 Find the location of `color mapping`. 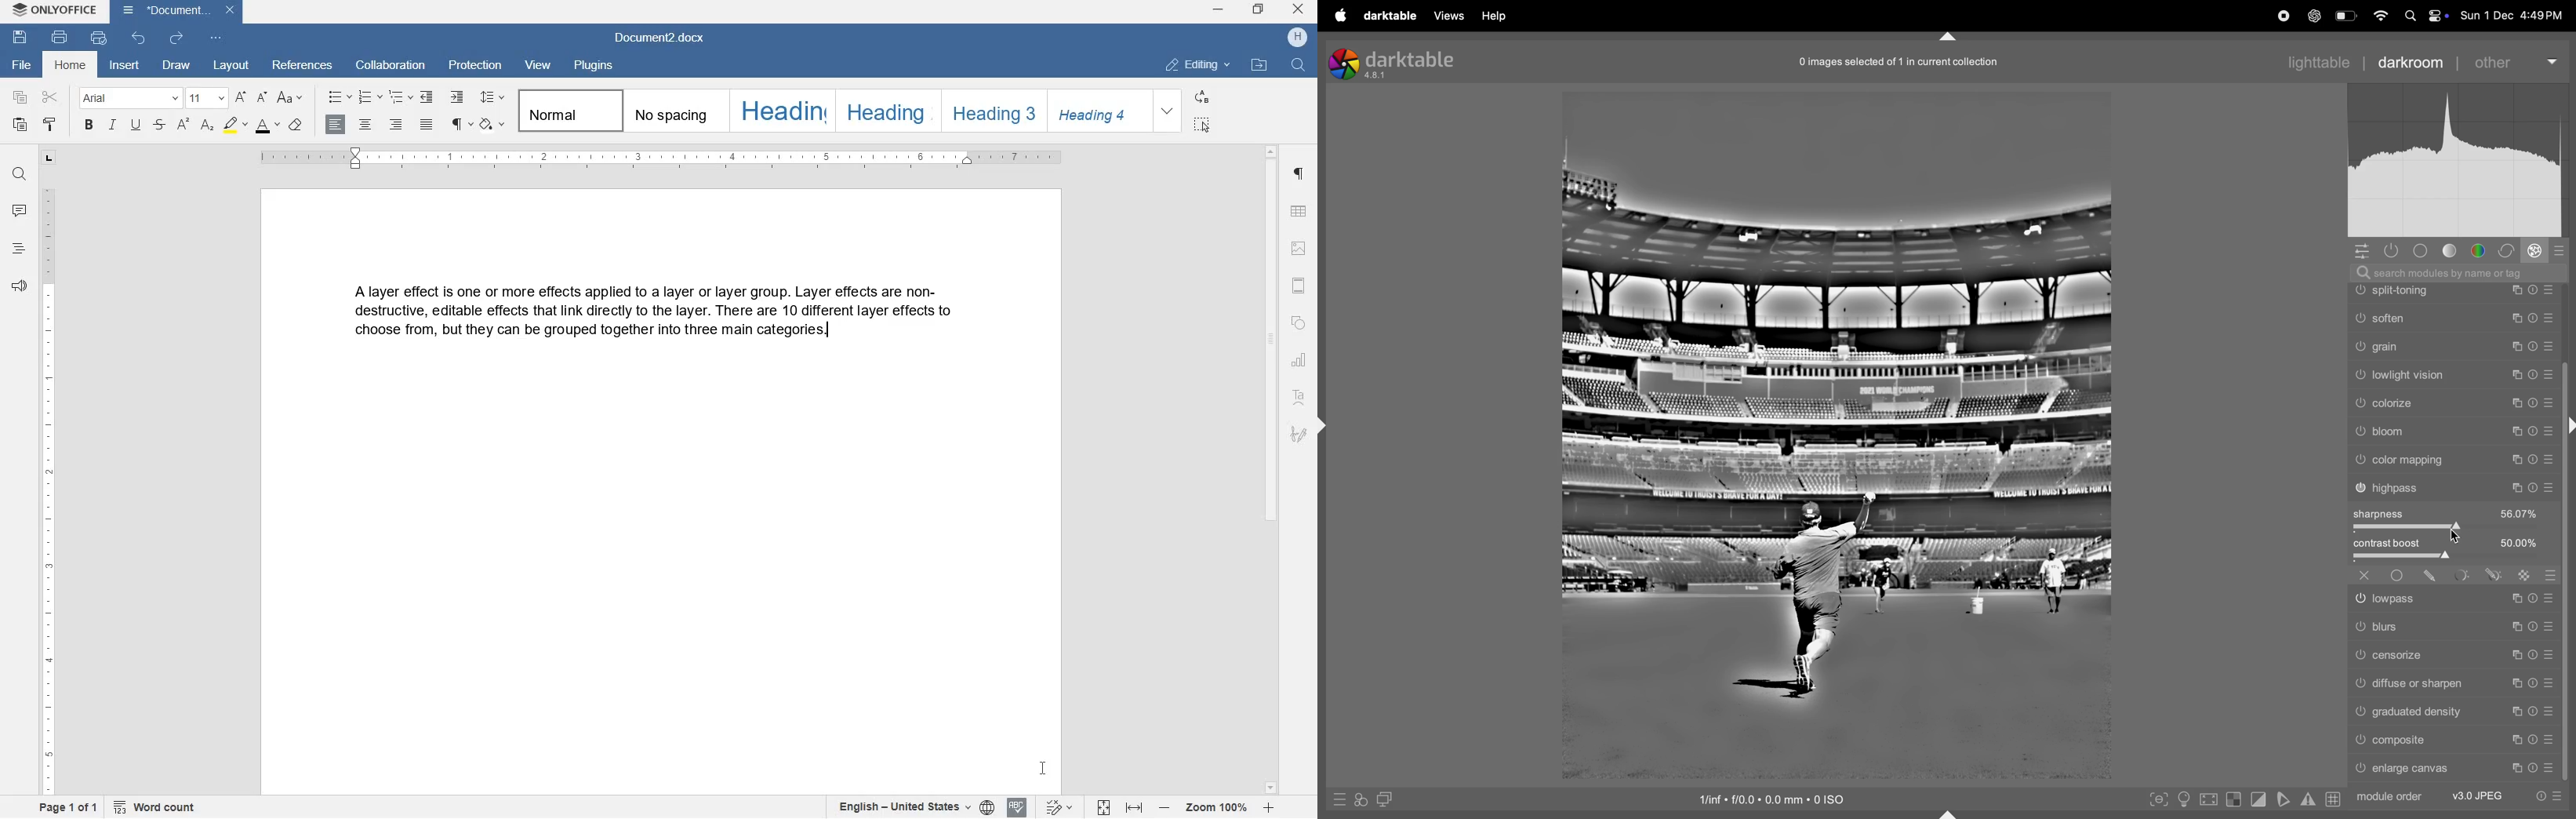

color mapping is located at coordinates (2456, 541).